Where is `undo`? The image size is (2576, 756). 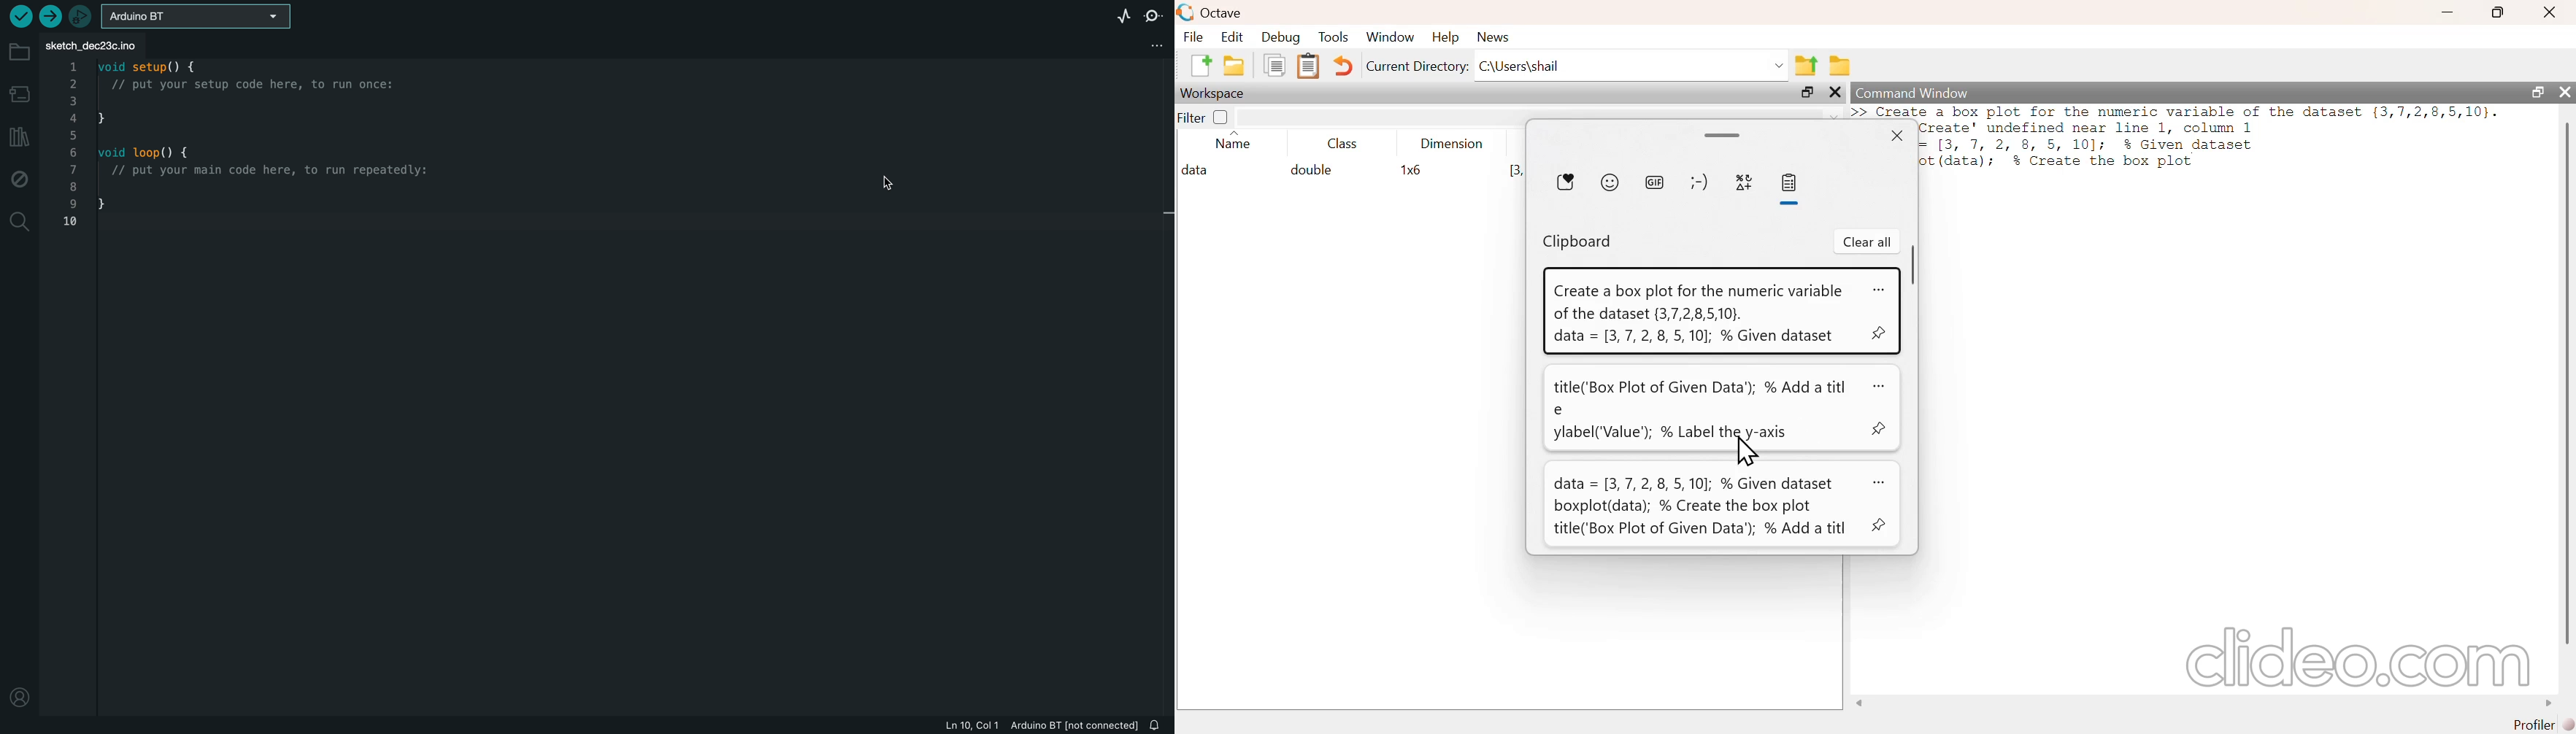
undo is located at coordinates (1347, 64).